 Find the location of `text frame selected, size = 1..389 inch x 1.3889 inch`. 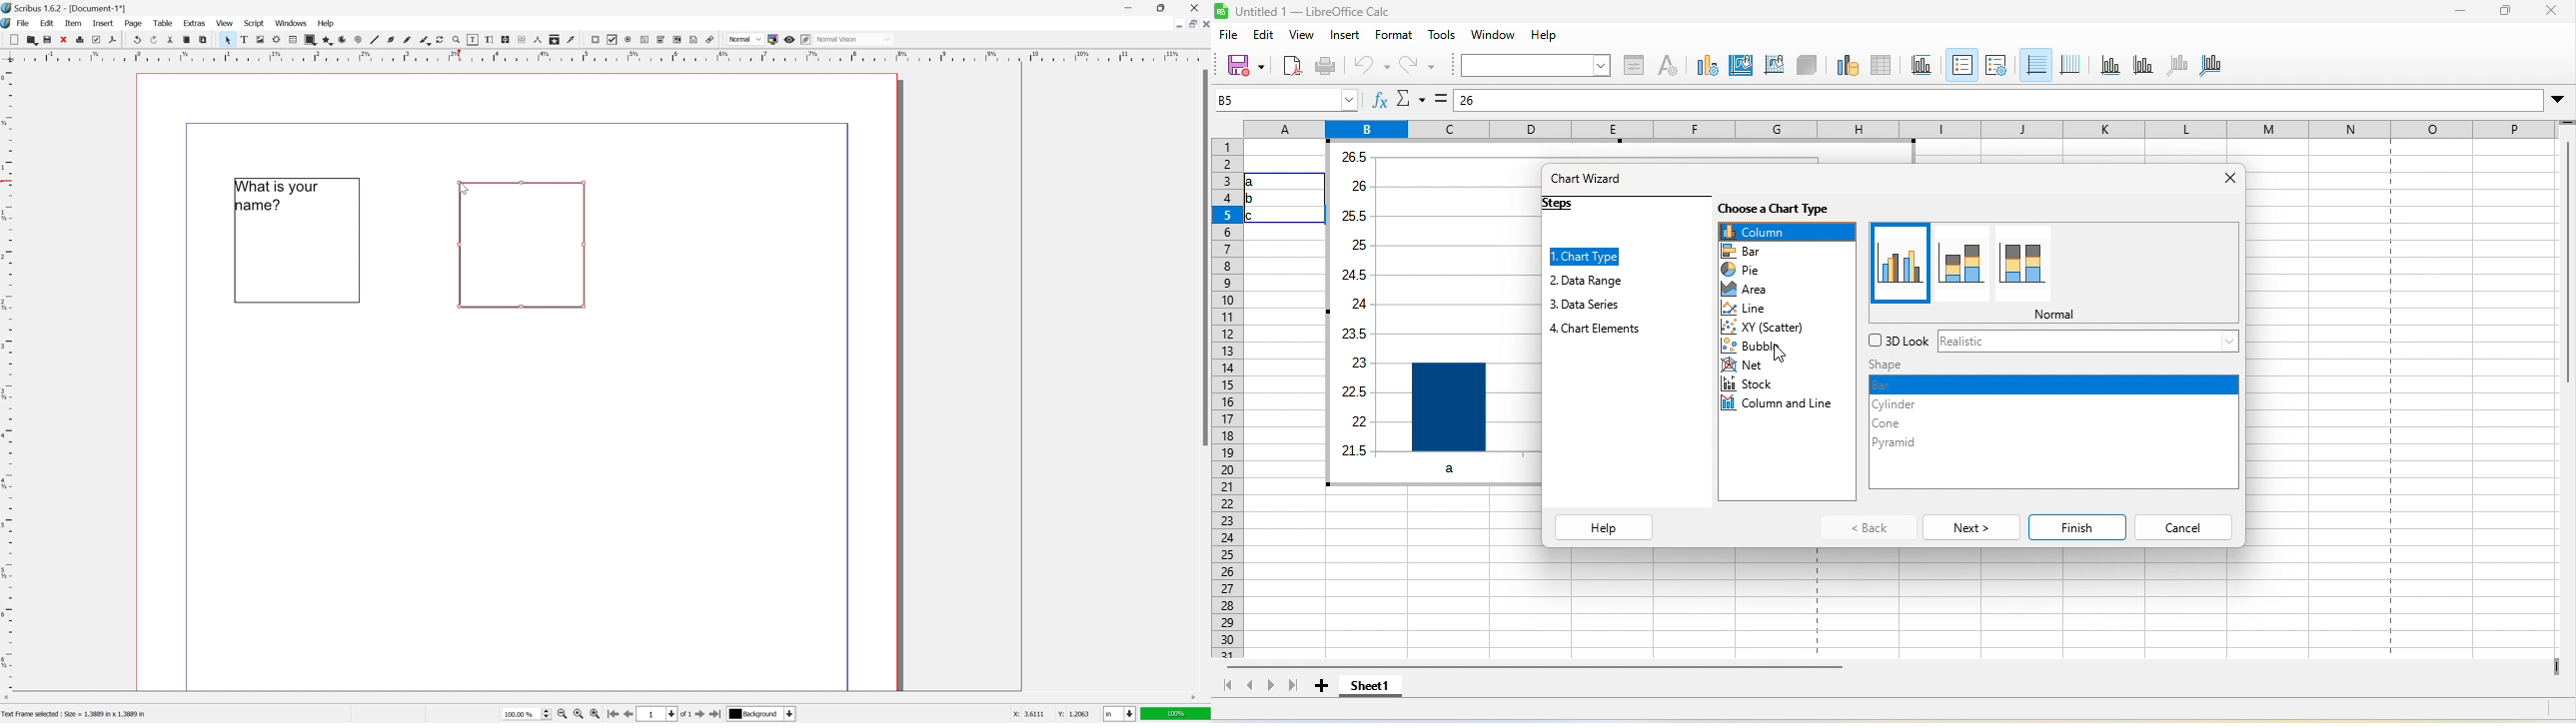

text frame selected, size = 1..389 inch x 1.3889 inch is located at coordinates (81, 714).